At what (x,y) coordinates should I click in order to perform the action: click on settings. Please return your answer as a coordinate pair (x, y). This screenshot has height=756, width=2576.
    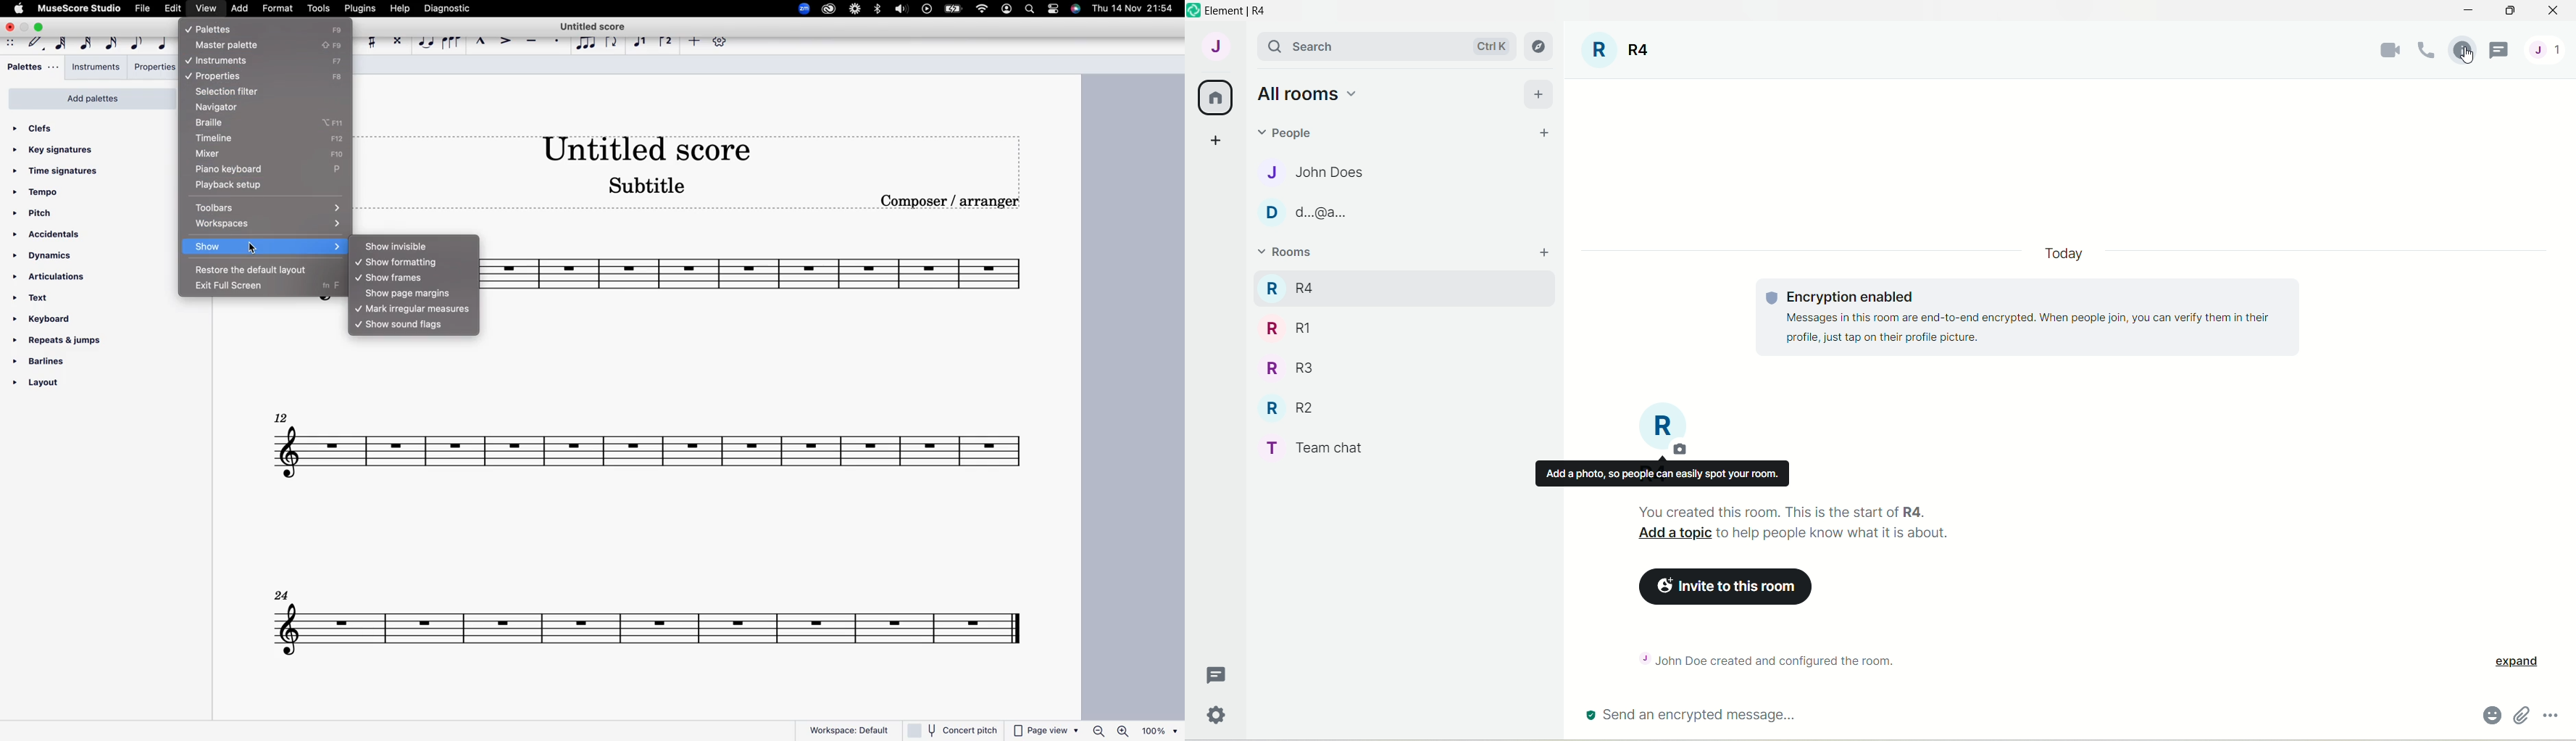
    Looking at the image, I should click on (719, 44).